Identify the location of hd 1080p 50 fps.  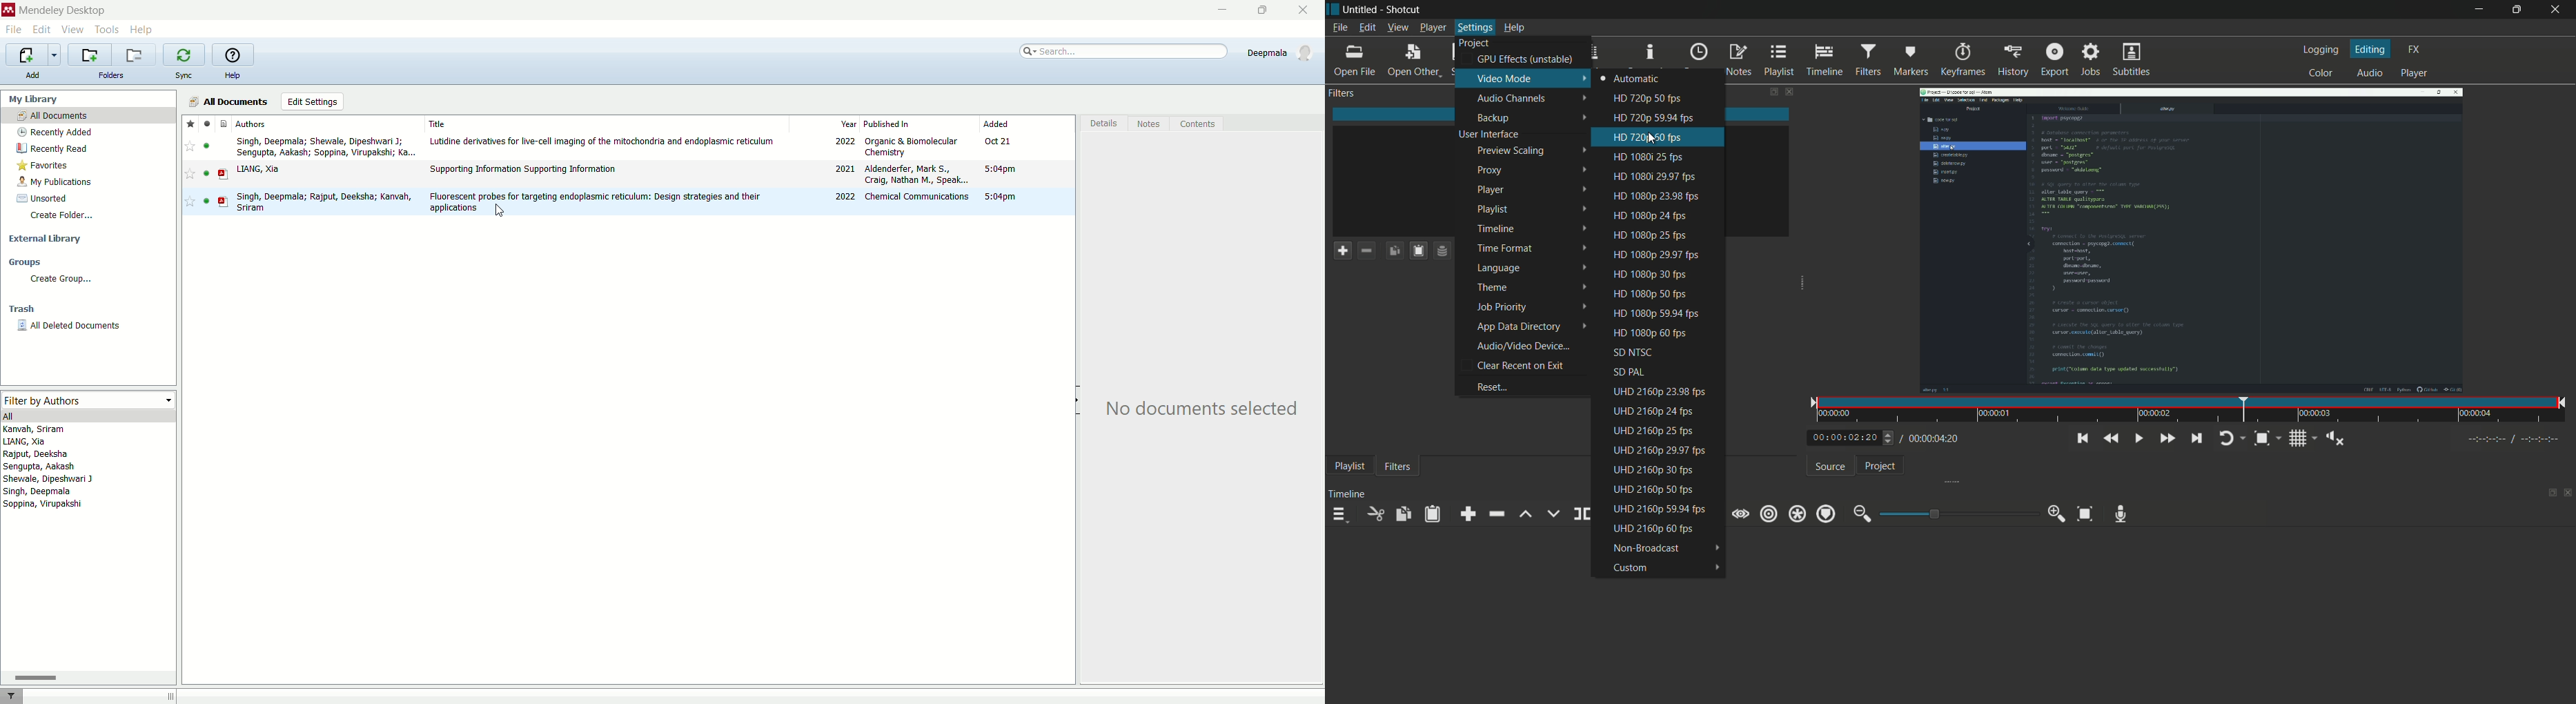
(1659, 294).